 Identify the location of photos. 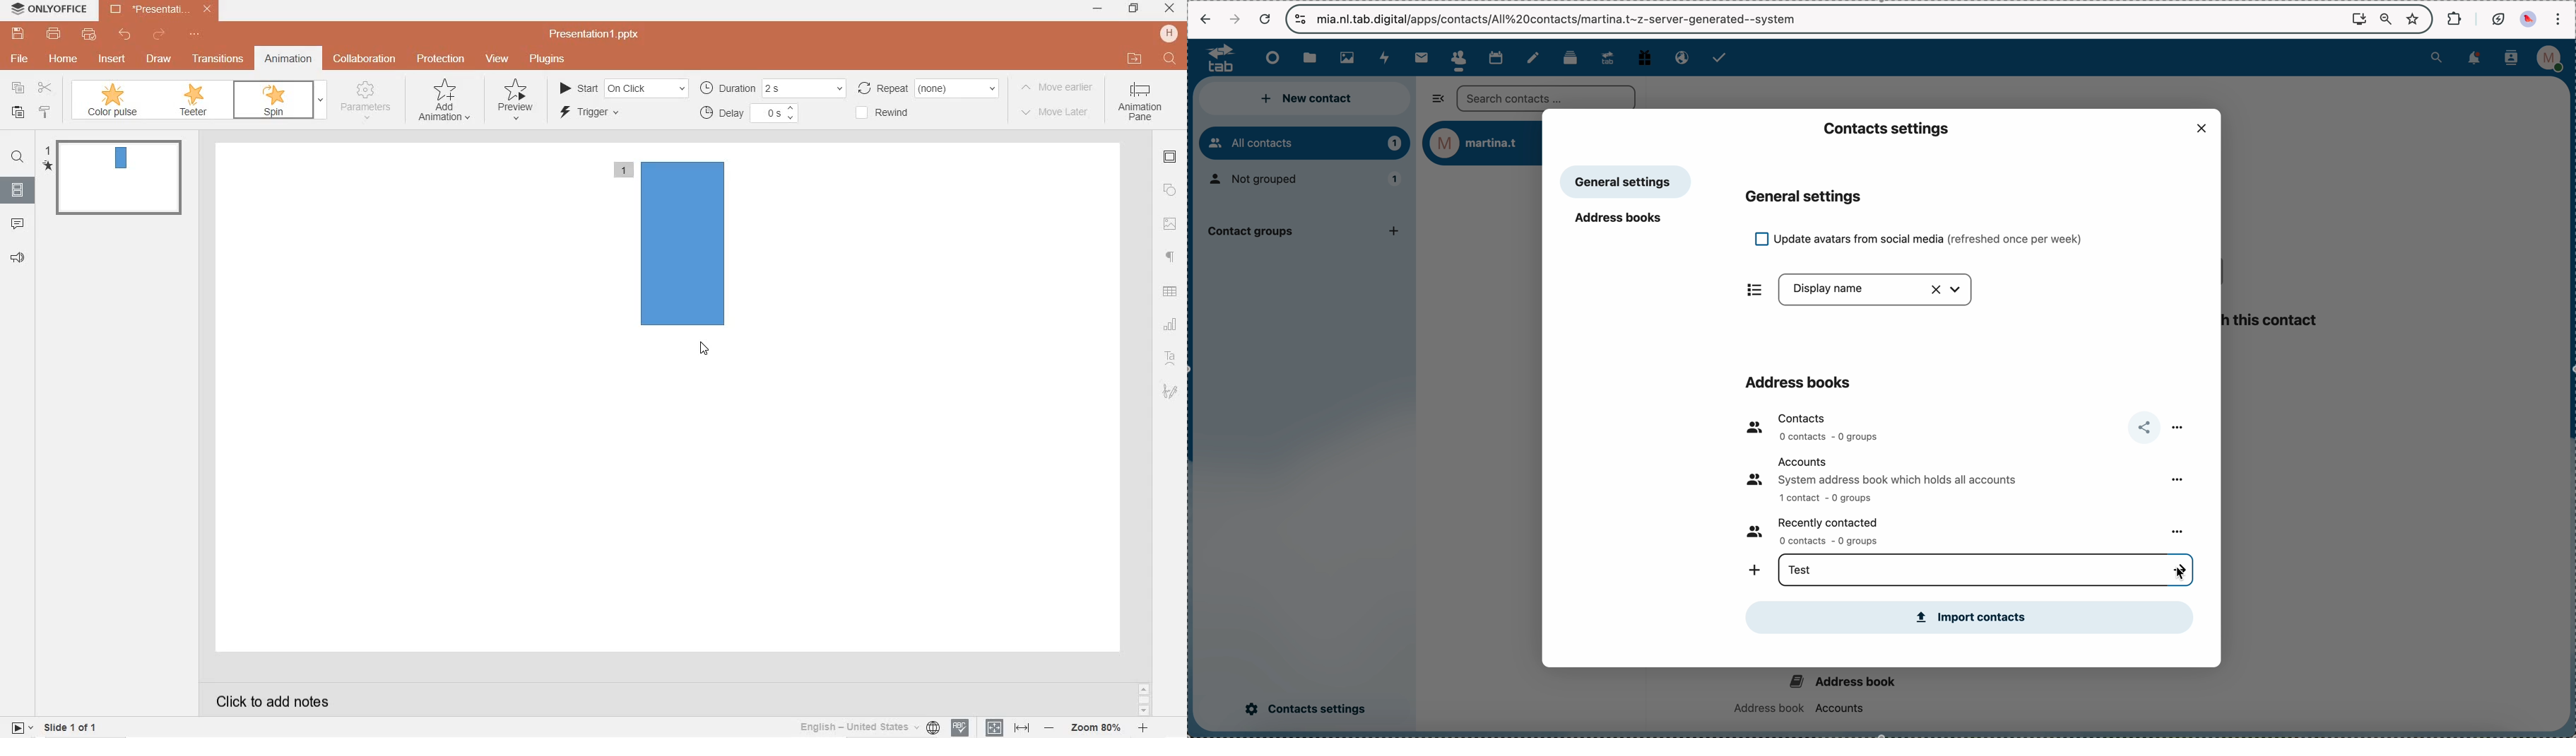
(1349, 58).